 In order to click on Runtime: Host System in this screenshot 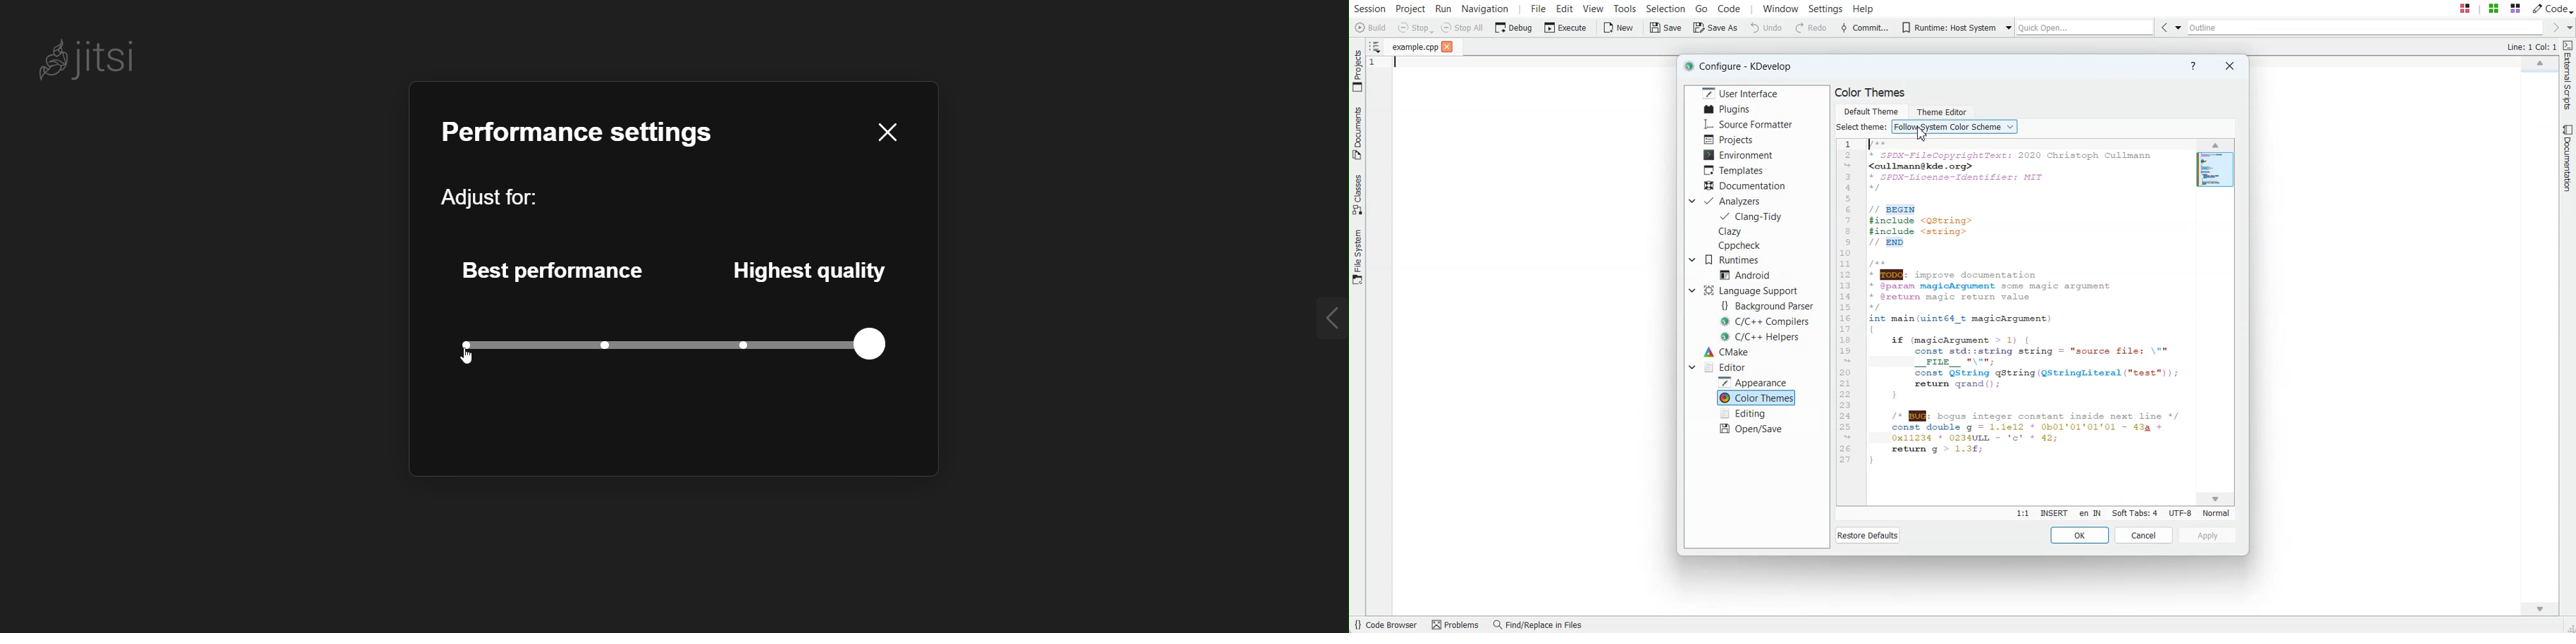, I will do `click(1945, 27)`.